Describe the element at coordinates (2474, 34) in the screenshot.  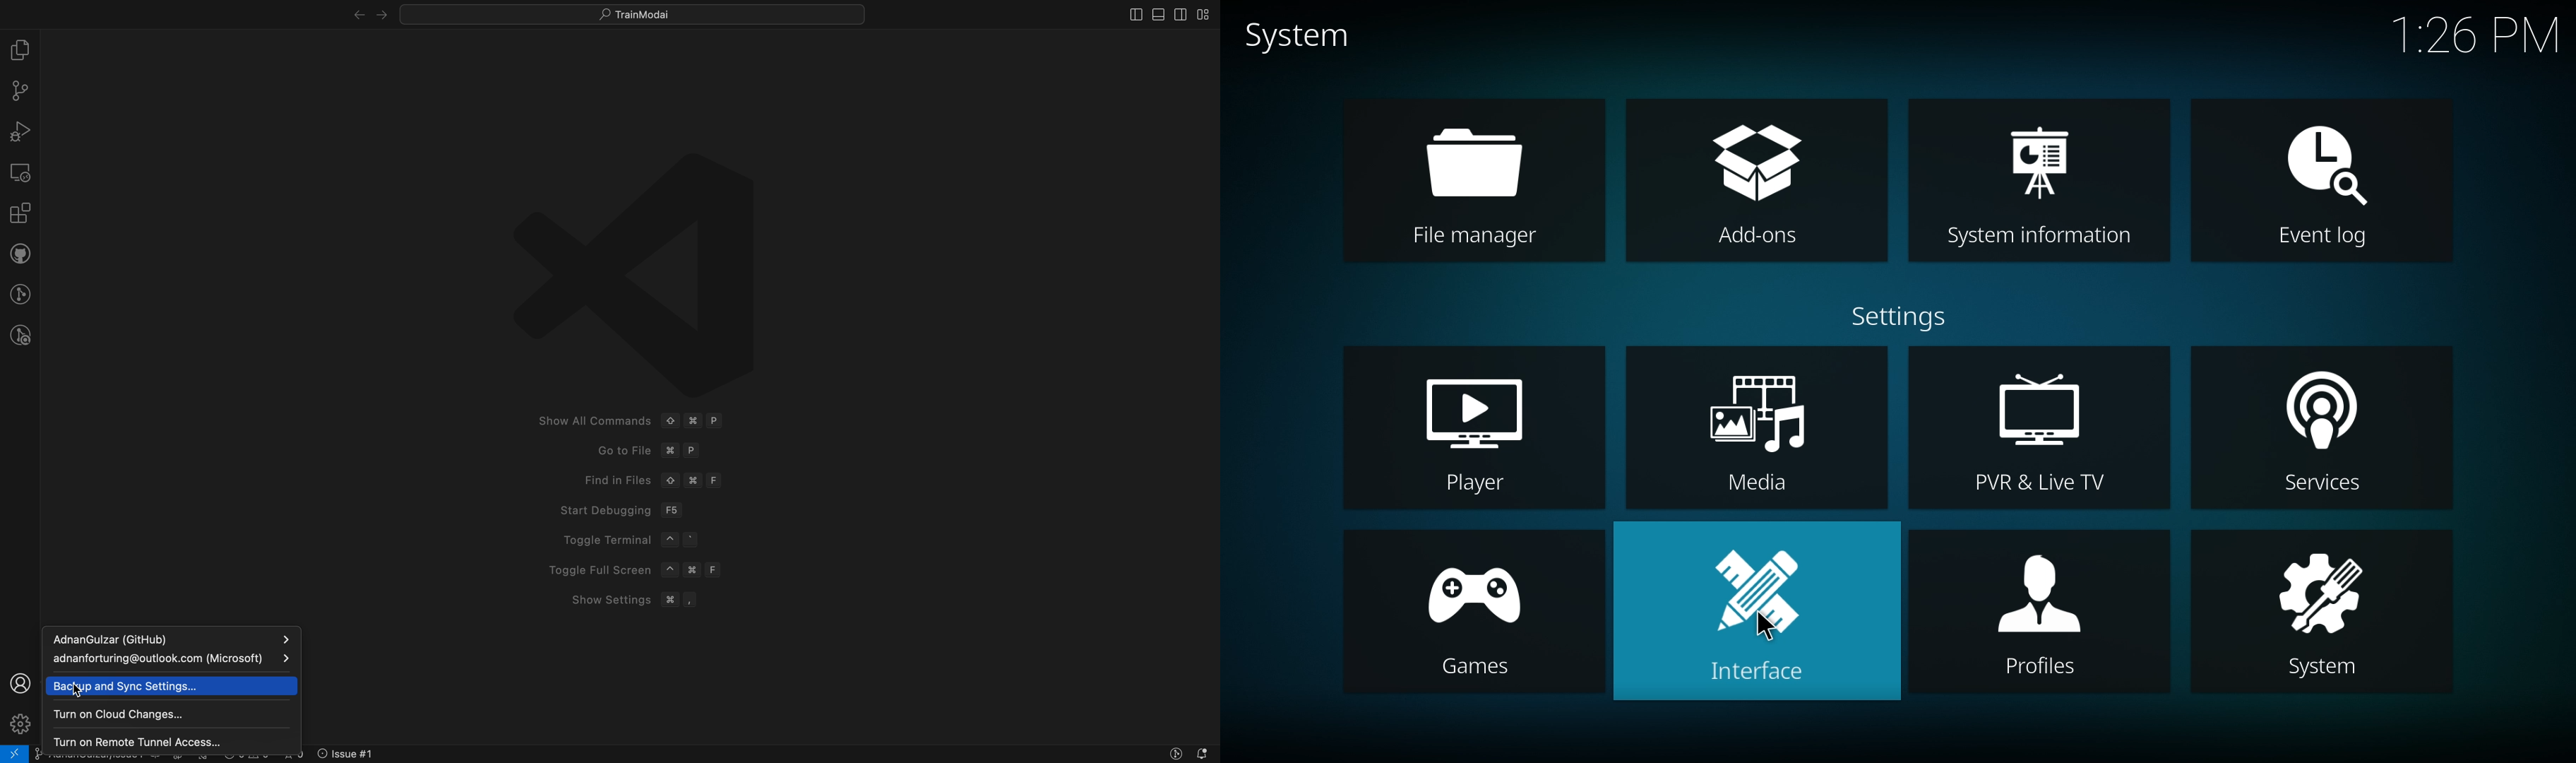
I see `time` at that location.